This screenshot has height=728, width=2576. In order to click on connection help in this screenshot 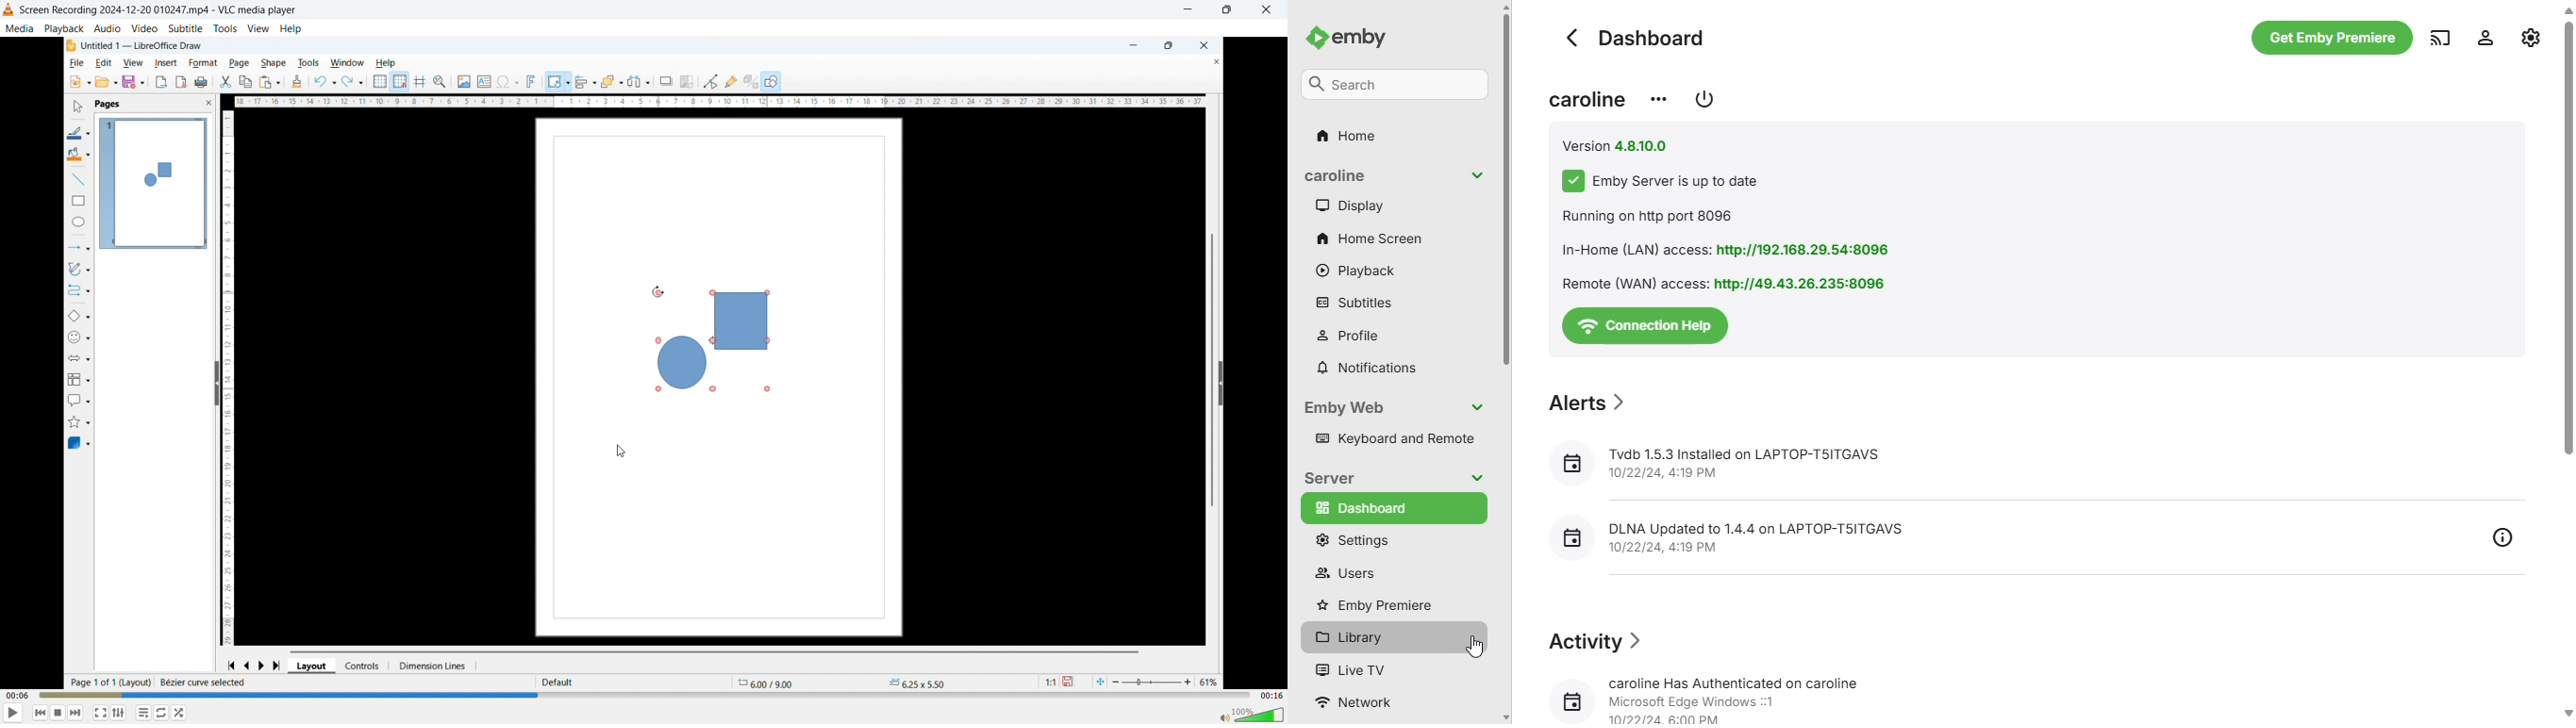, I will do `click(1643, 326)`.